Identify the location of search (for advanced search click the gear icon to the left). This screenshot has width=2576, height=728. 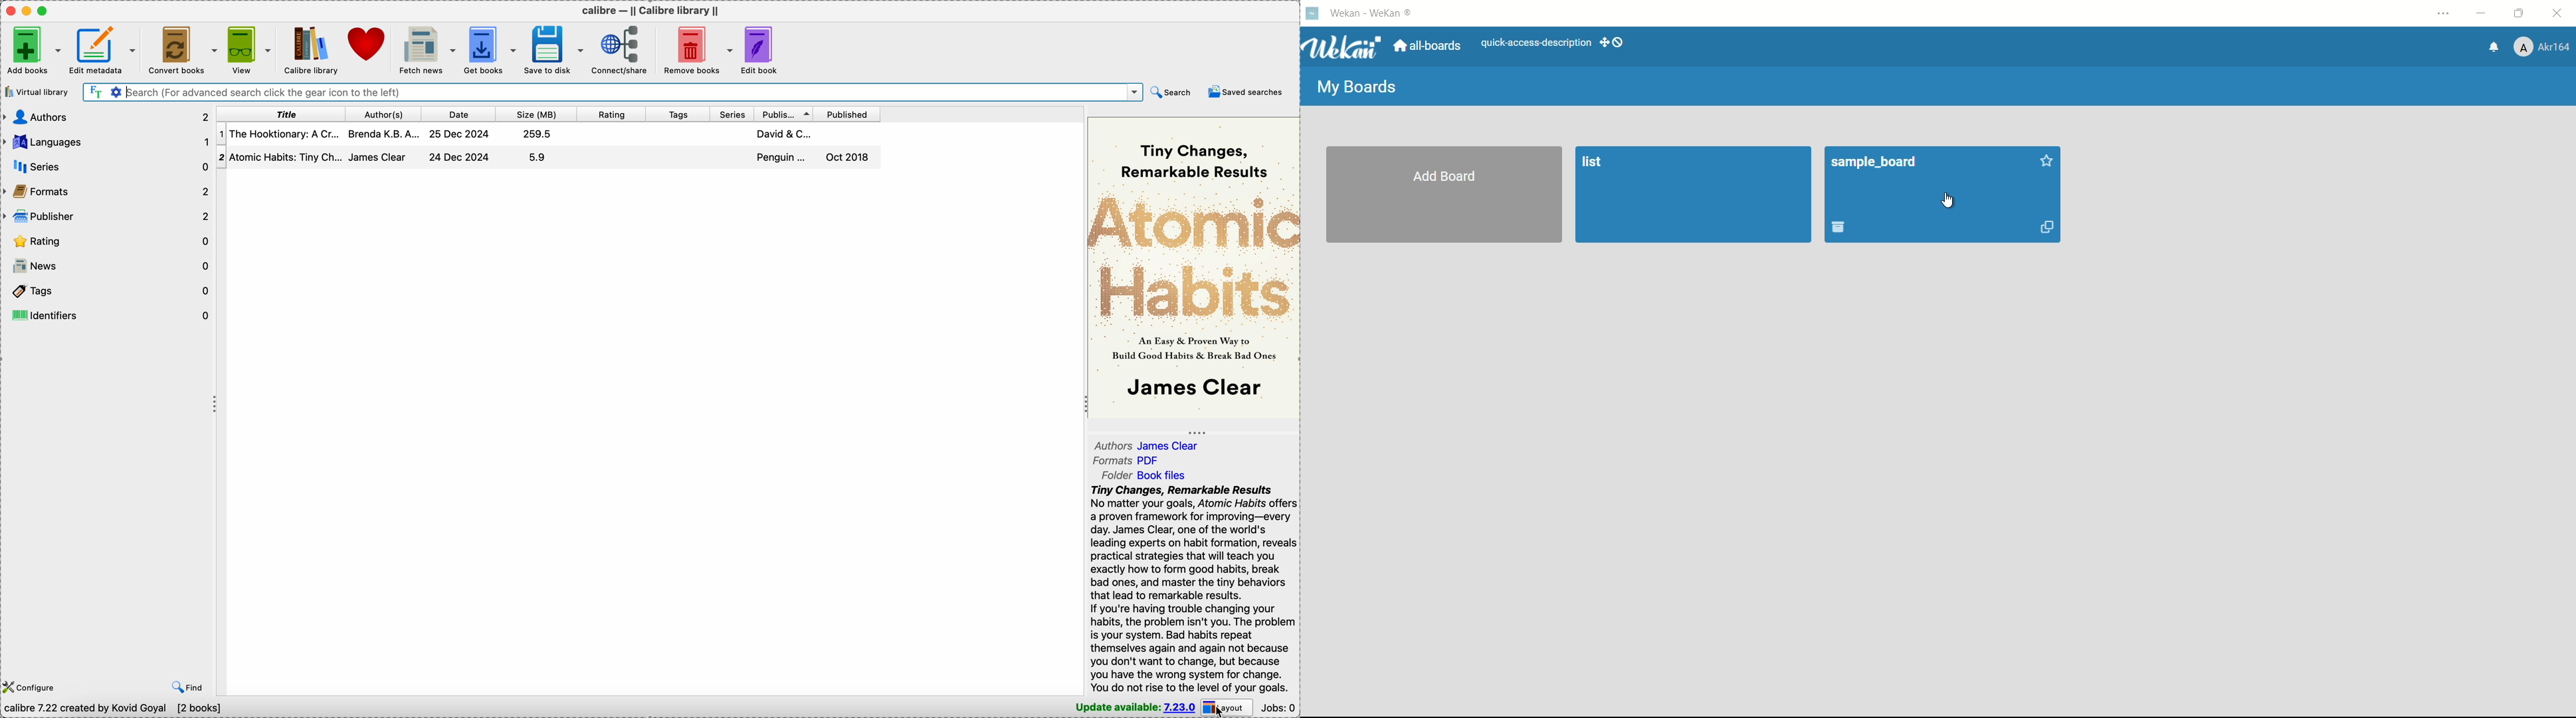
(624, 91).